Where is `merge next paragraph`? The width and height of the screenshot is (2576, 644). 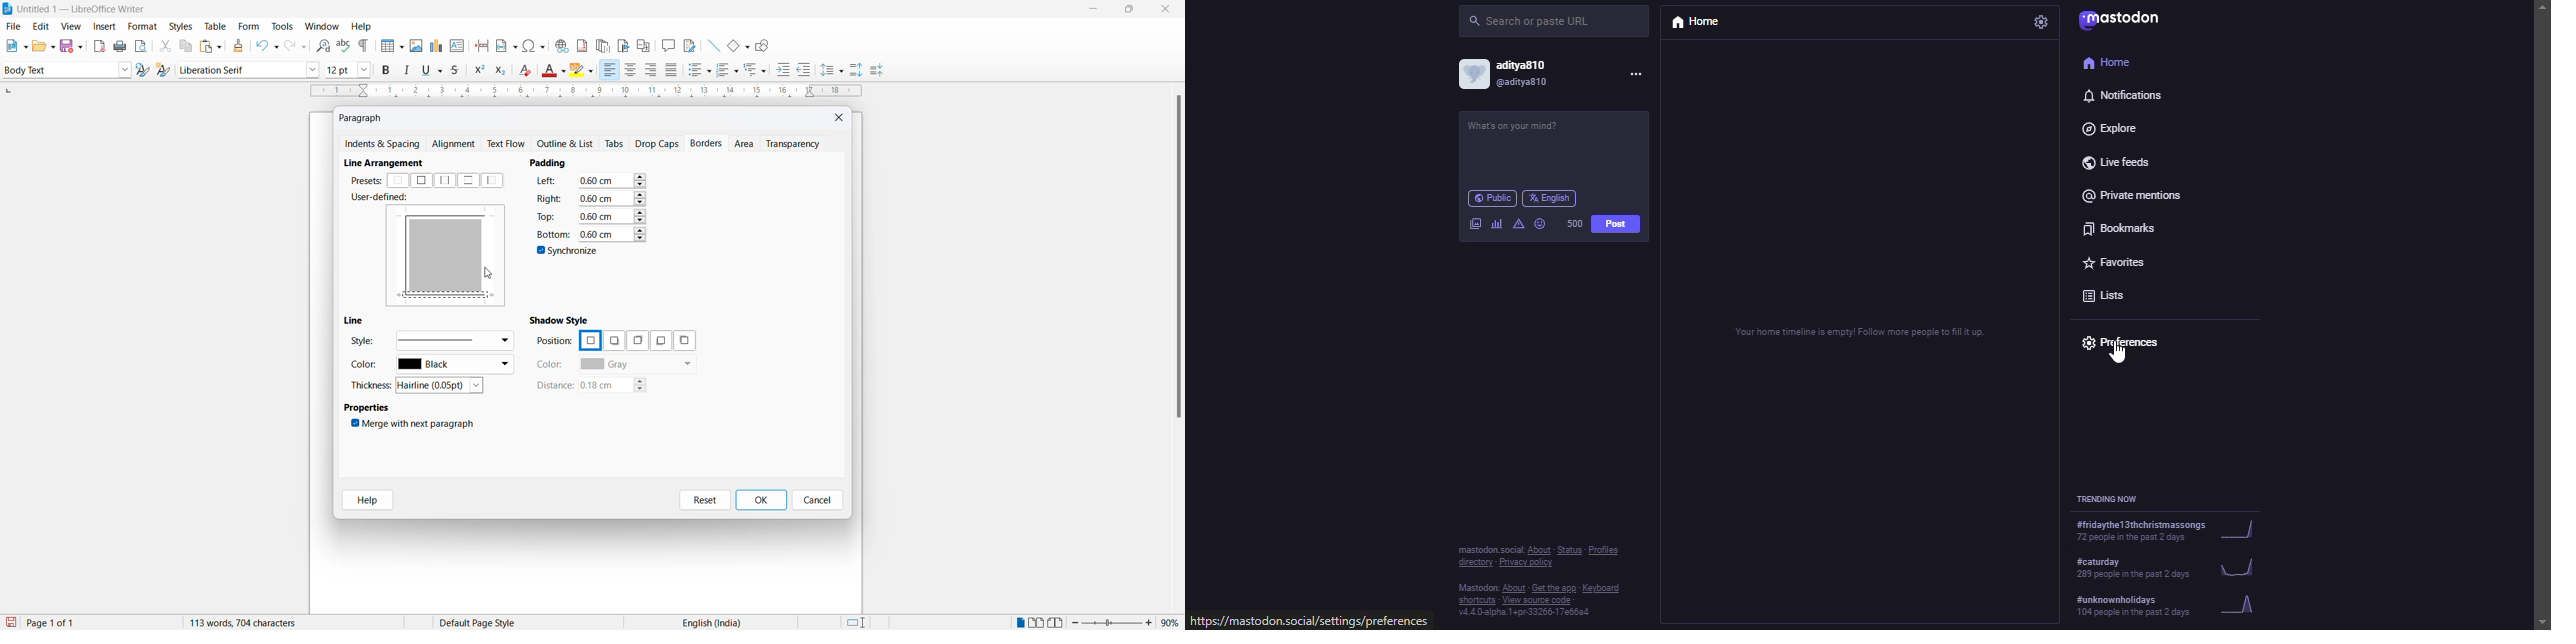 merge next paragraph is located at coordinates (416, 426).